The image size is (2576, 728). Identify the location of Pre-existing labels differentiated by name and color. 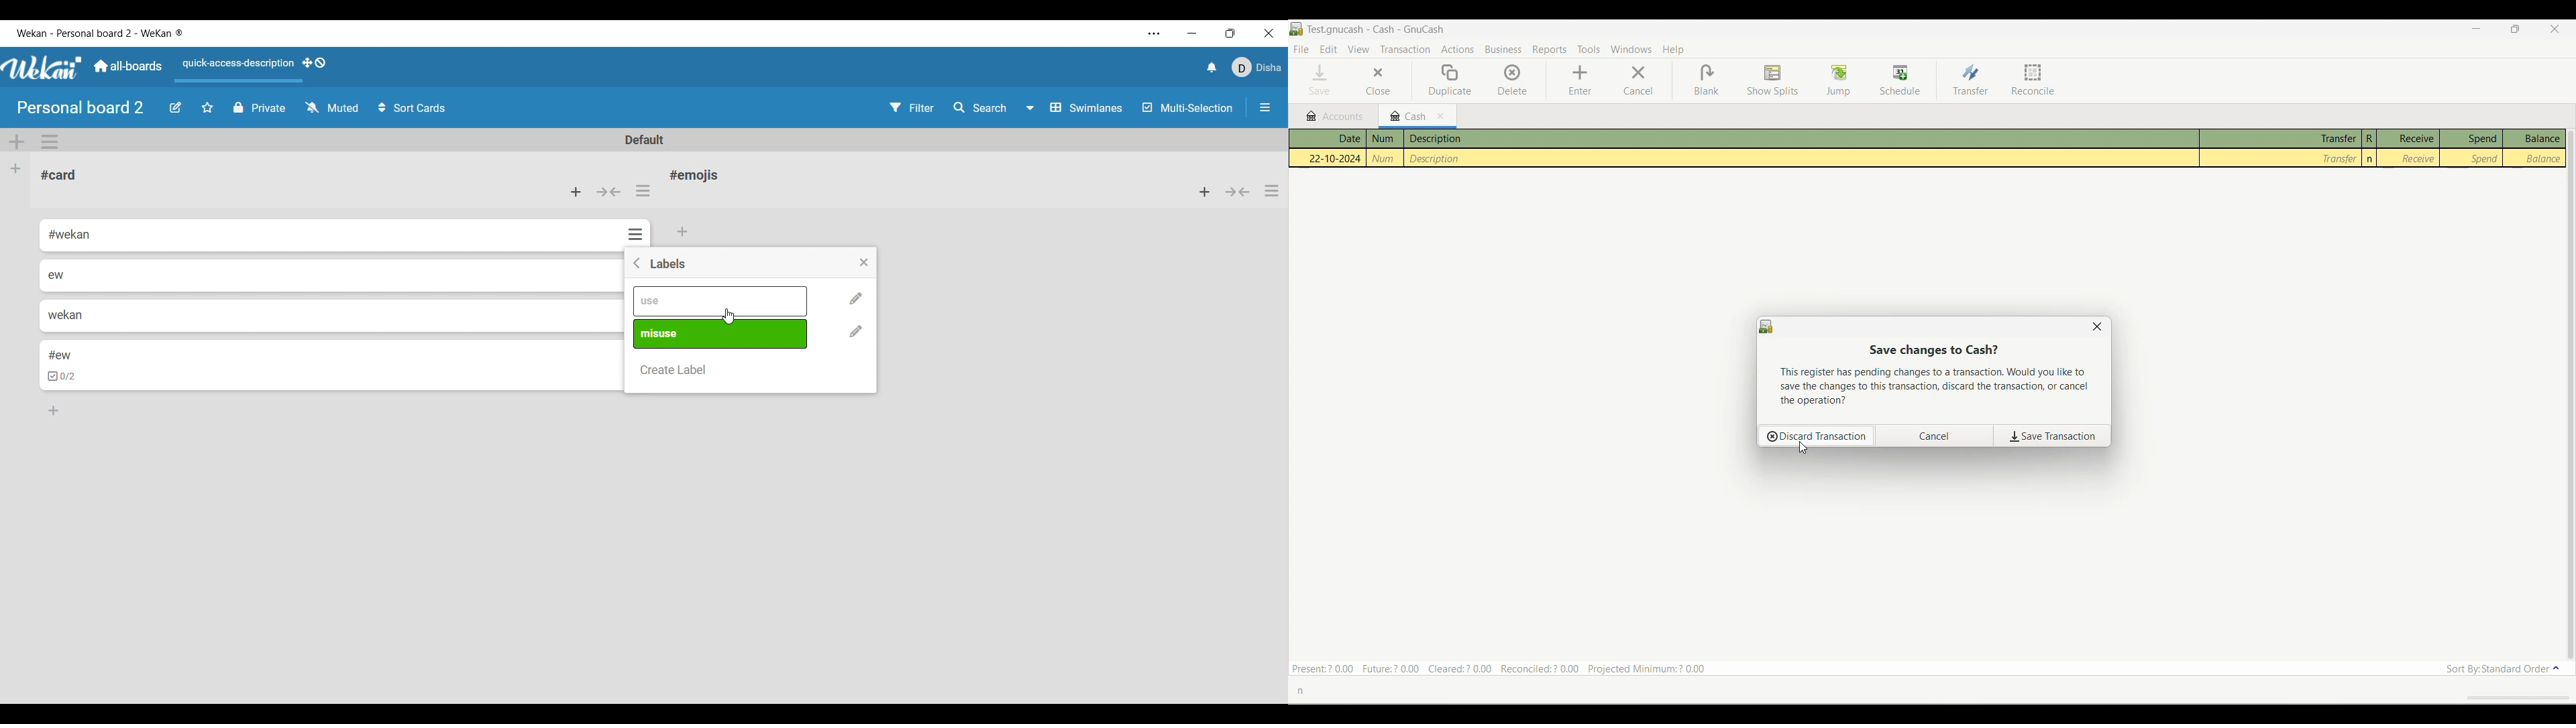
(721, 301).